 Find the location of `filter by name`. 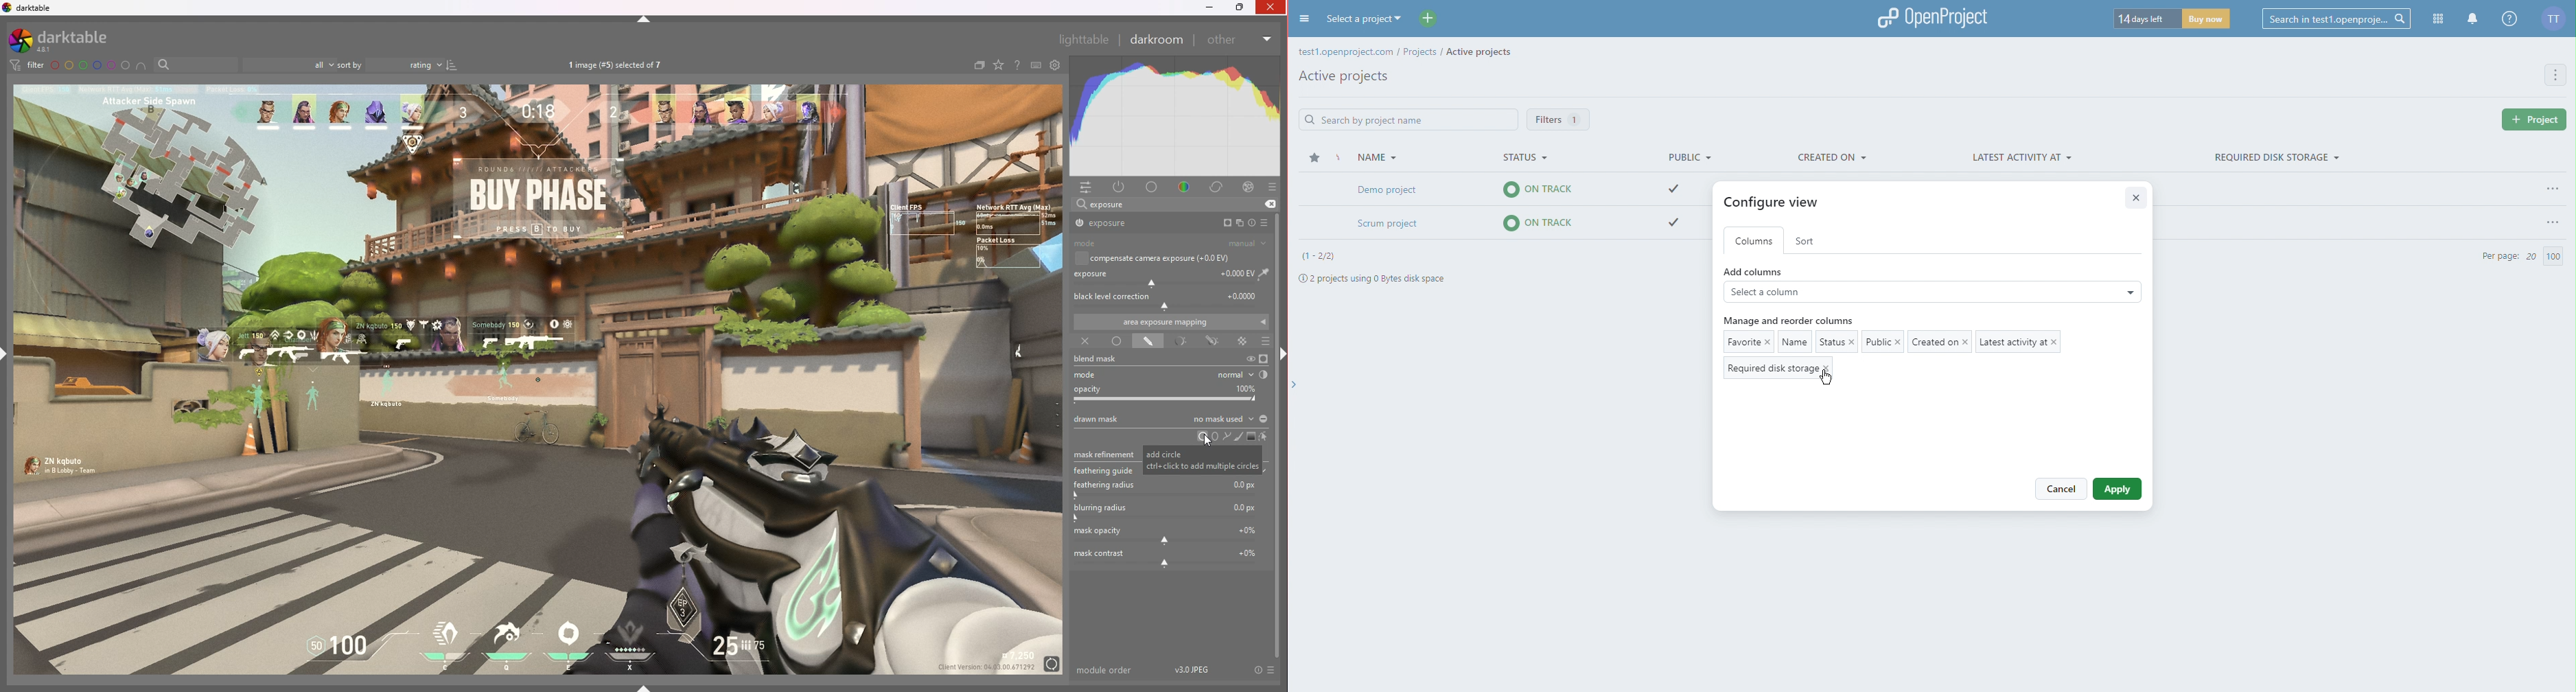

filter by name is located at coordinates (196, 64).